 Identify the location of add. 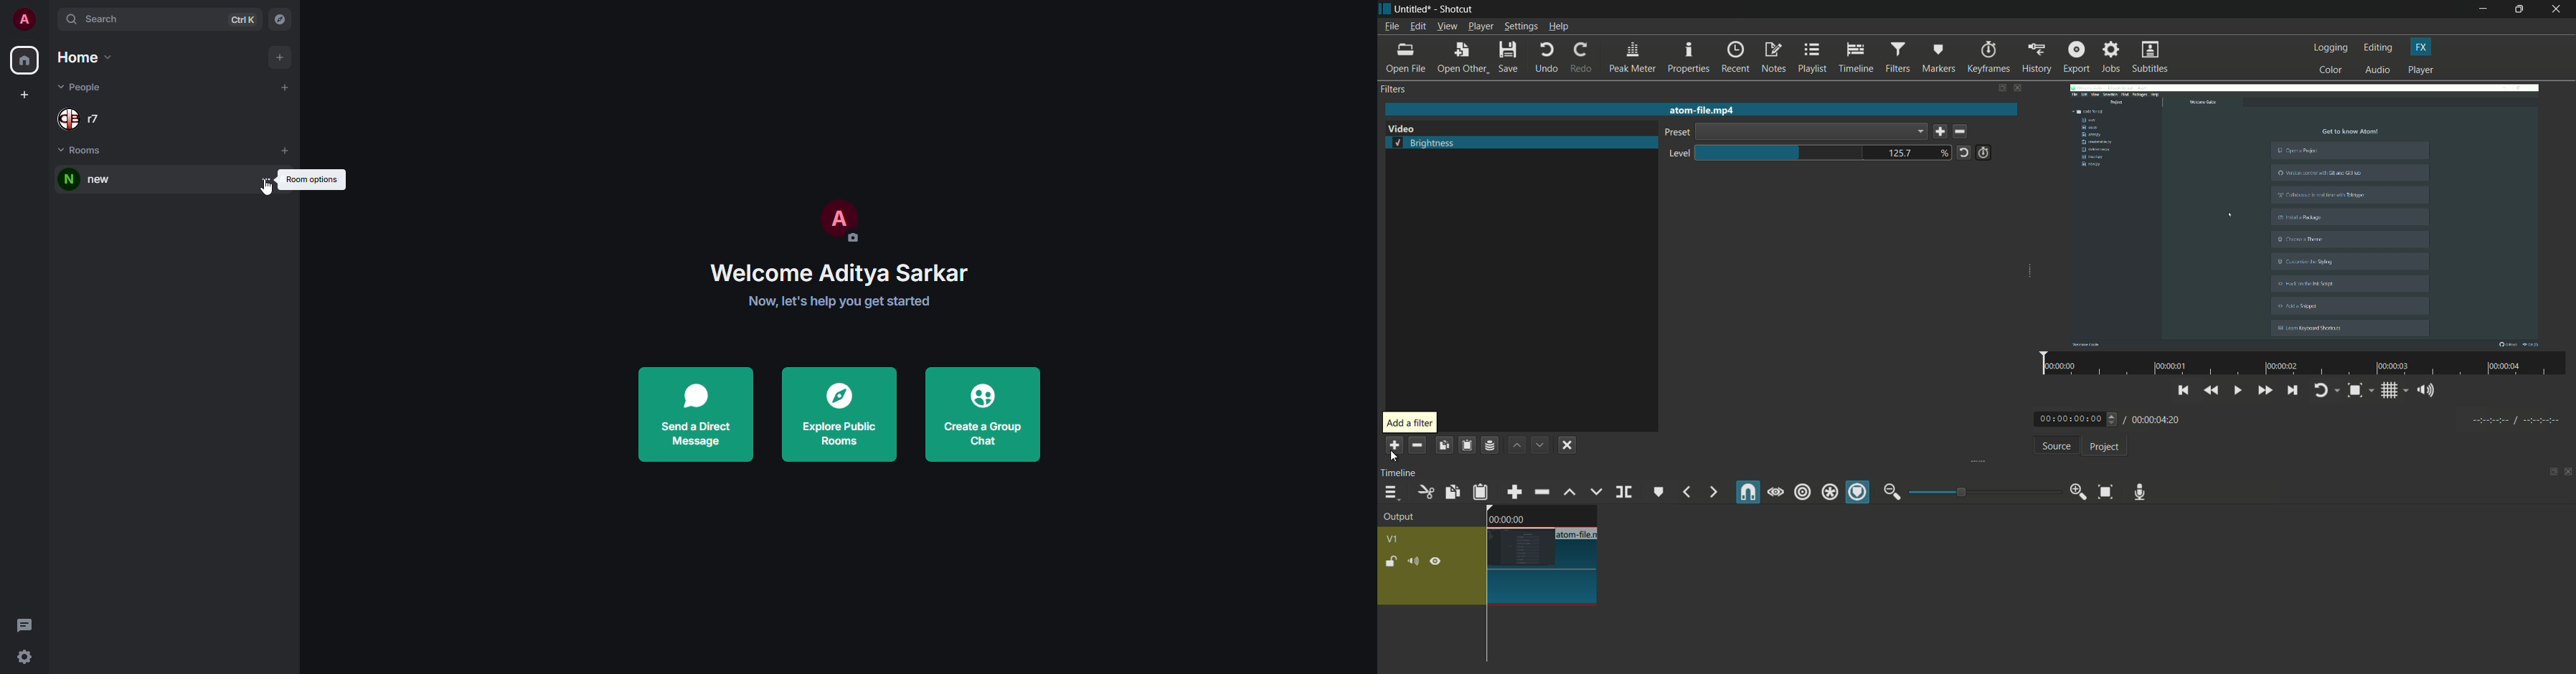
(286, 86).